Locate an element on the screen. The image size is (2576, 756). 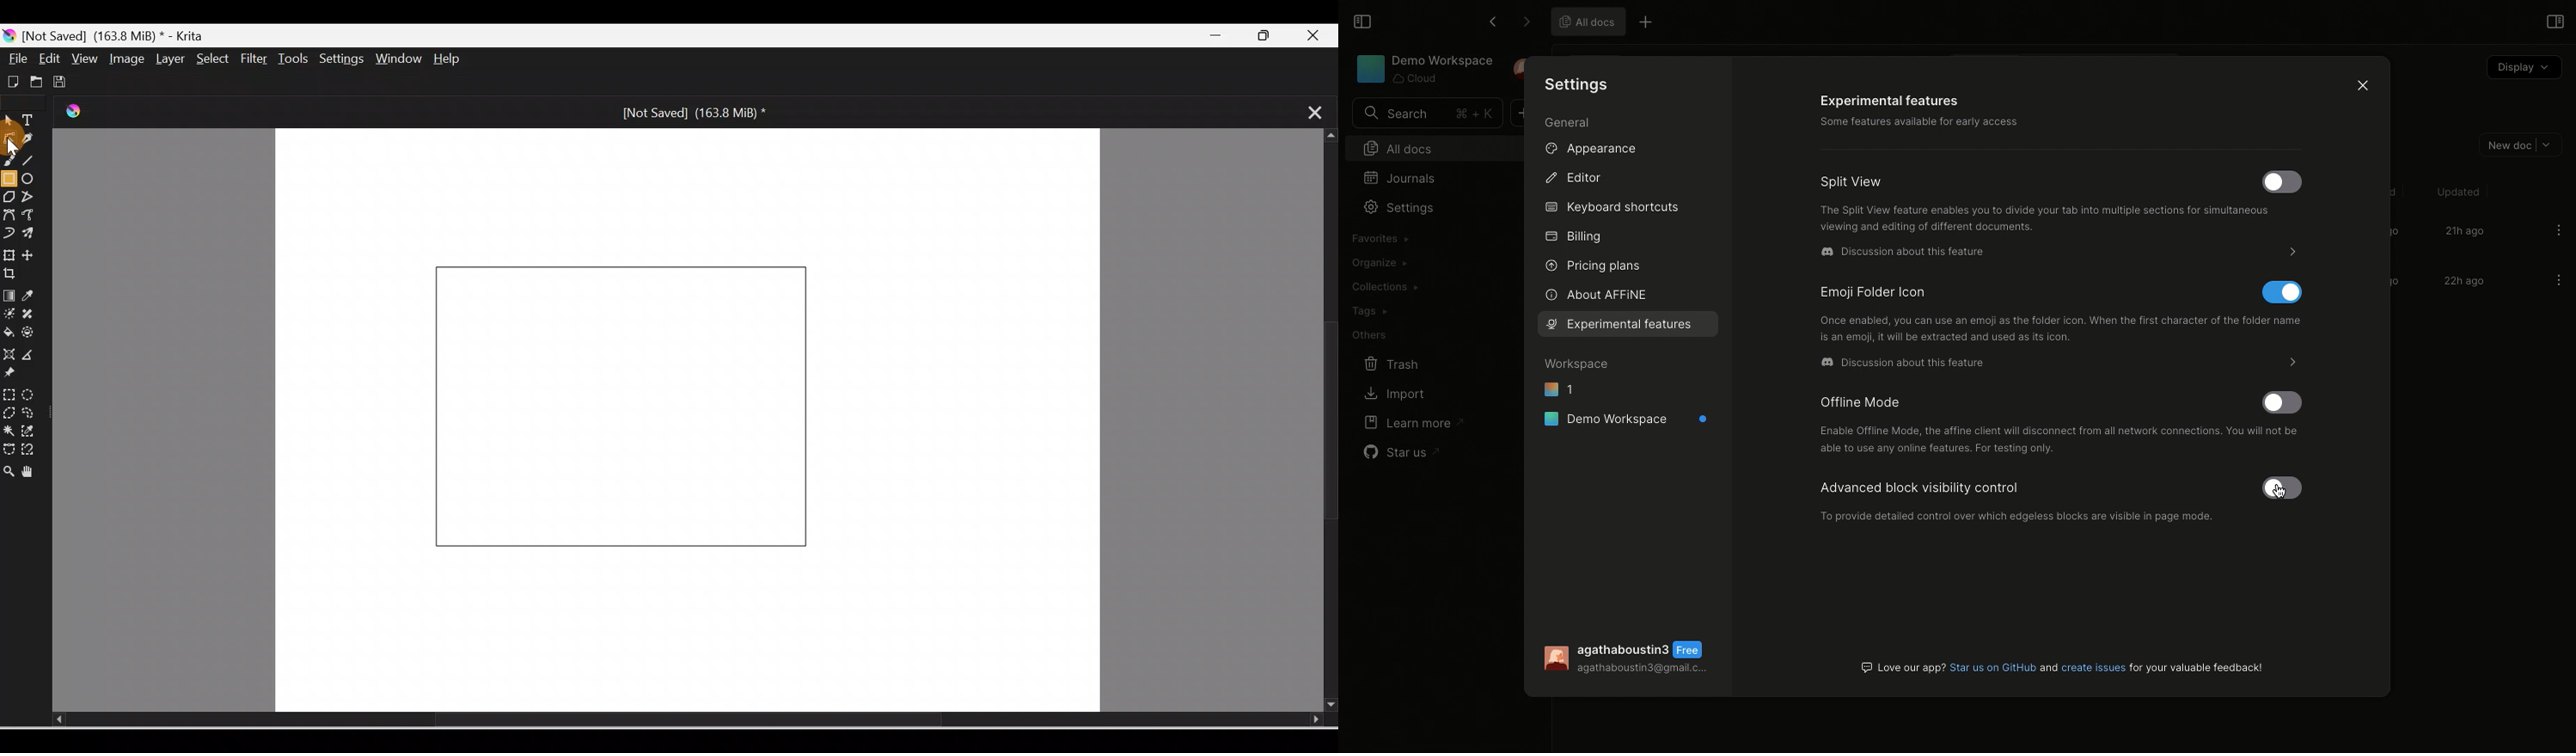
Discussion on Discord is located at coordinates (1921, 253).